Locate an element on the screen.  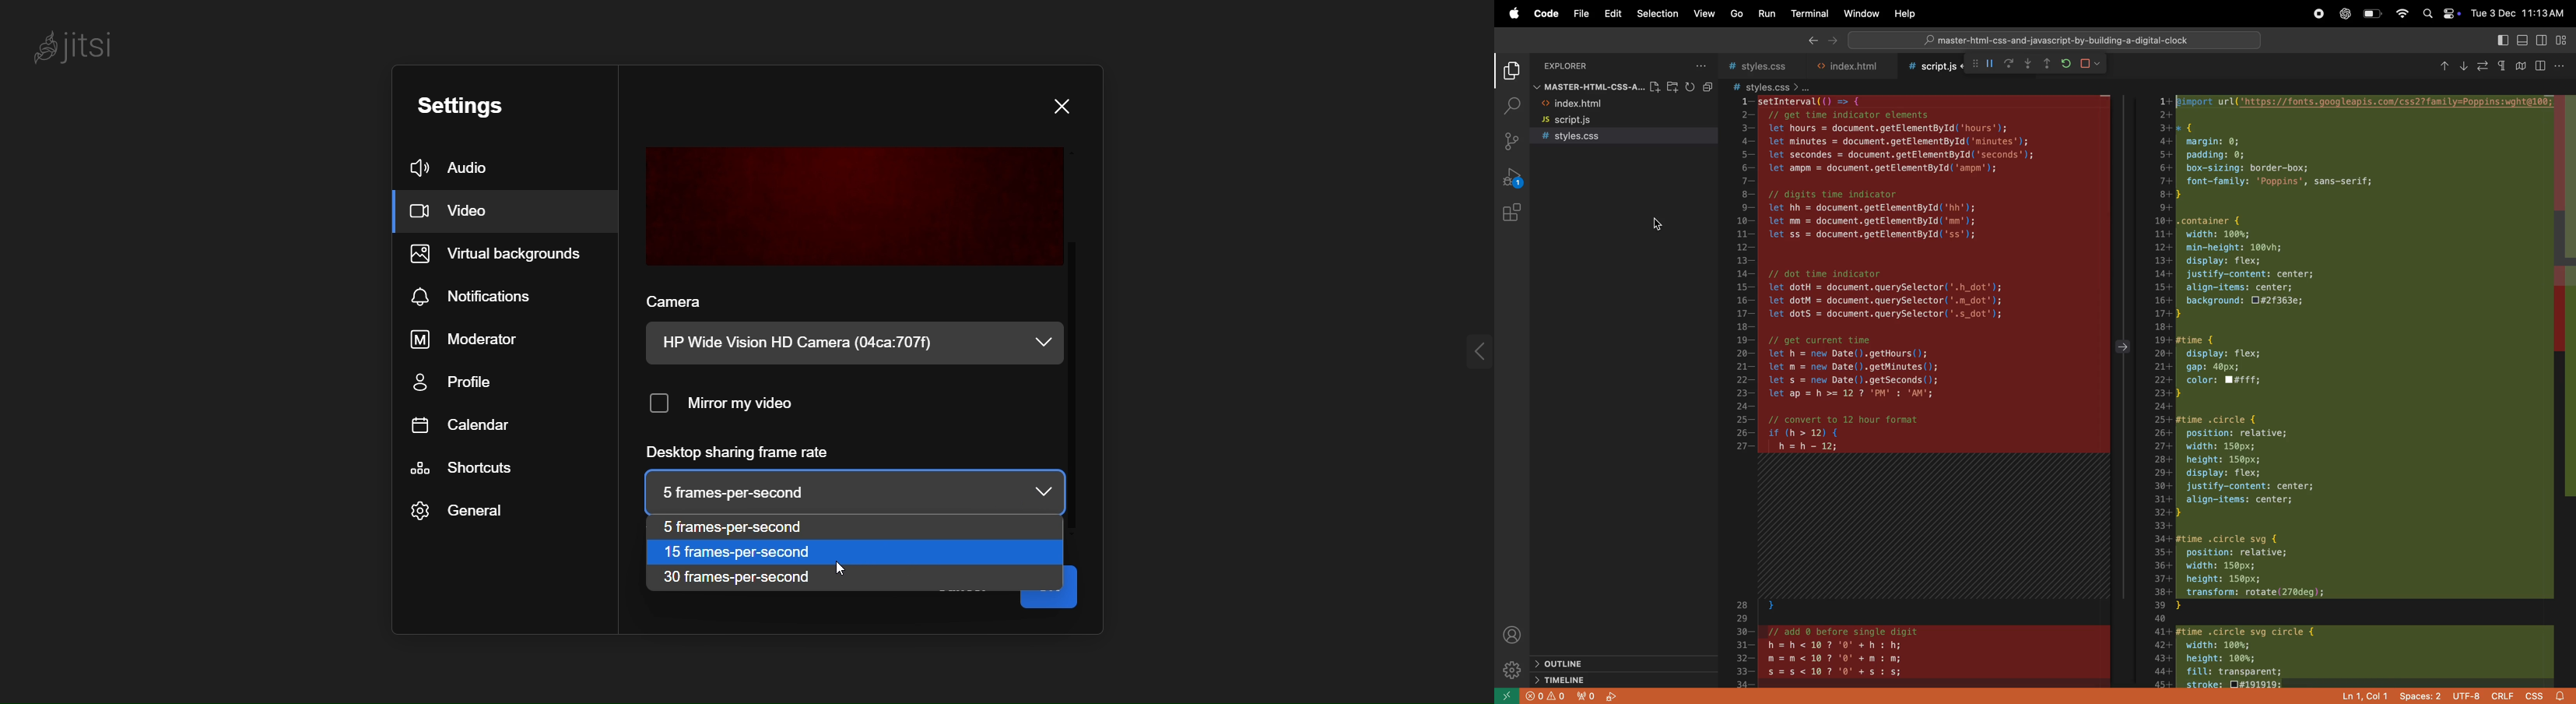
ln col 1 is located at coordinates (2364, 696).